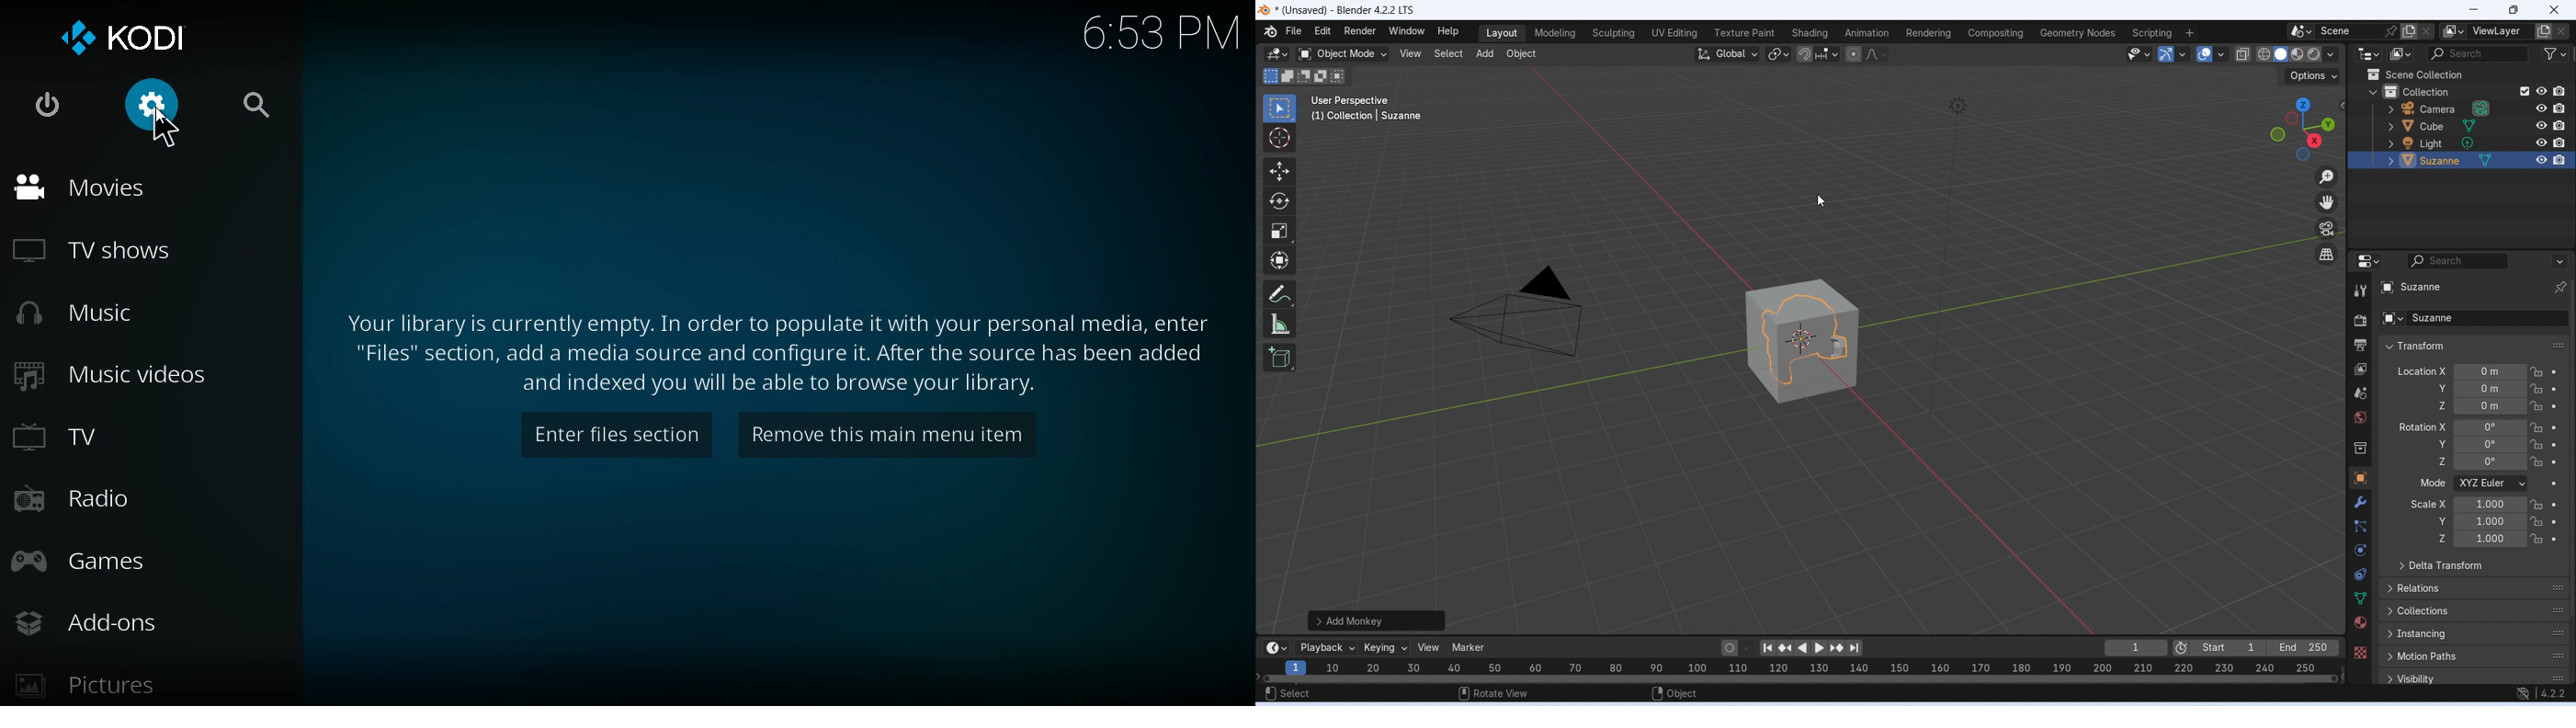 The image size is (2576, 728). What do you see at coordinates (2302, 648) in the screenshot?
I see `End 250` at bounding box center [2302, 648].